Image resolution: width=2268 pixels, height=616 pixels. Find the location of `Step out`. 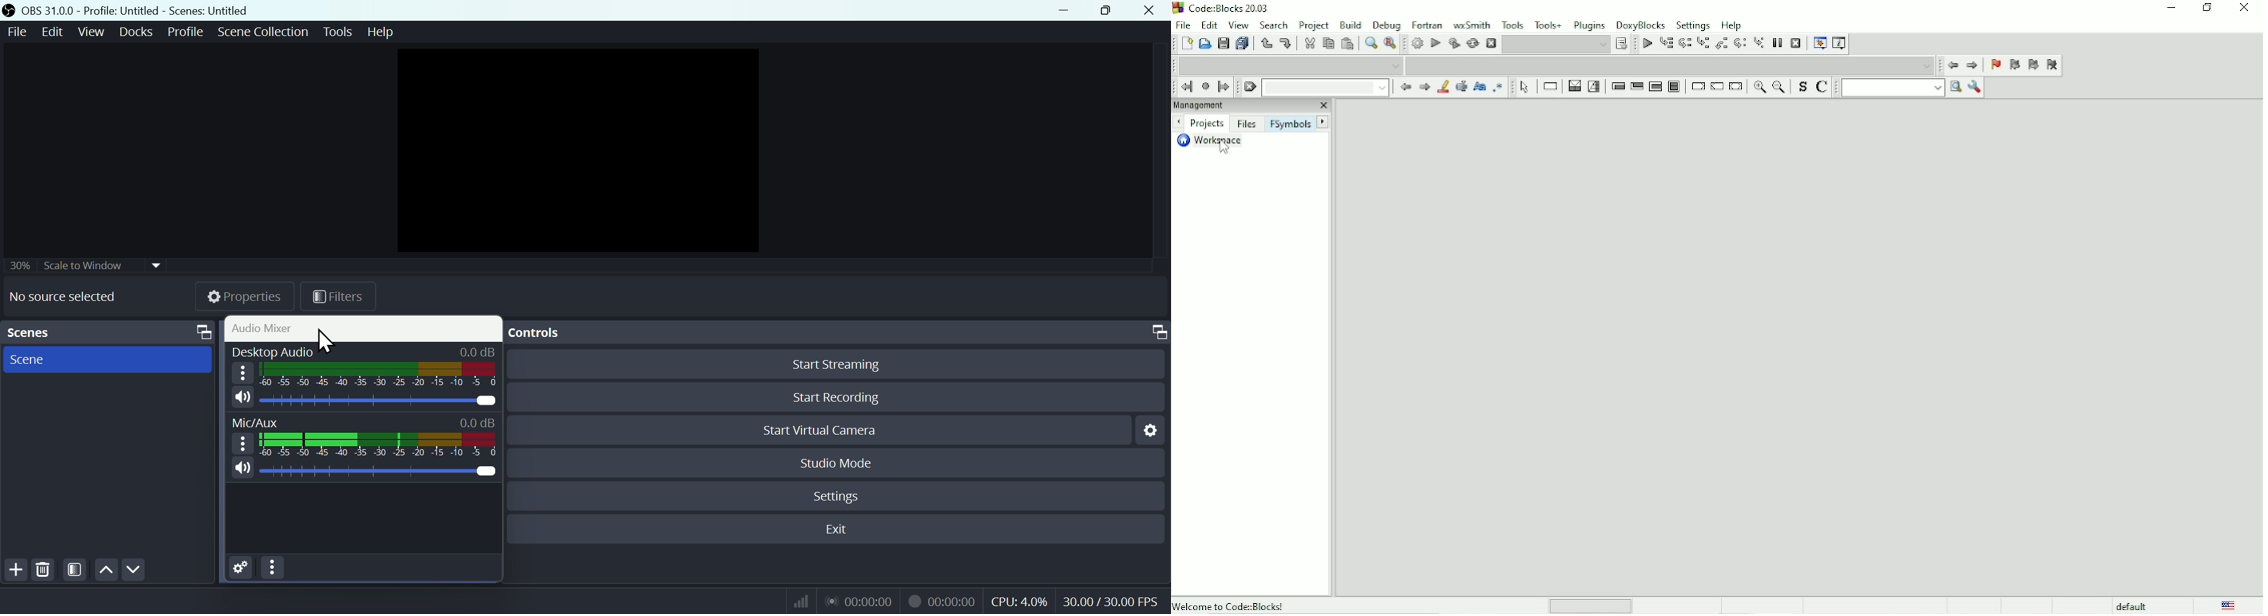

Step out is located at coordinates (1721, 45).